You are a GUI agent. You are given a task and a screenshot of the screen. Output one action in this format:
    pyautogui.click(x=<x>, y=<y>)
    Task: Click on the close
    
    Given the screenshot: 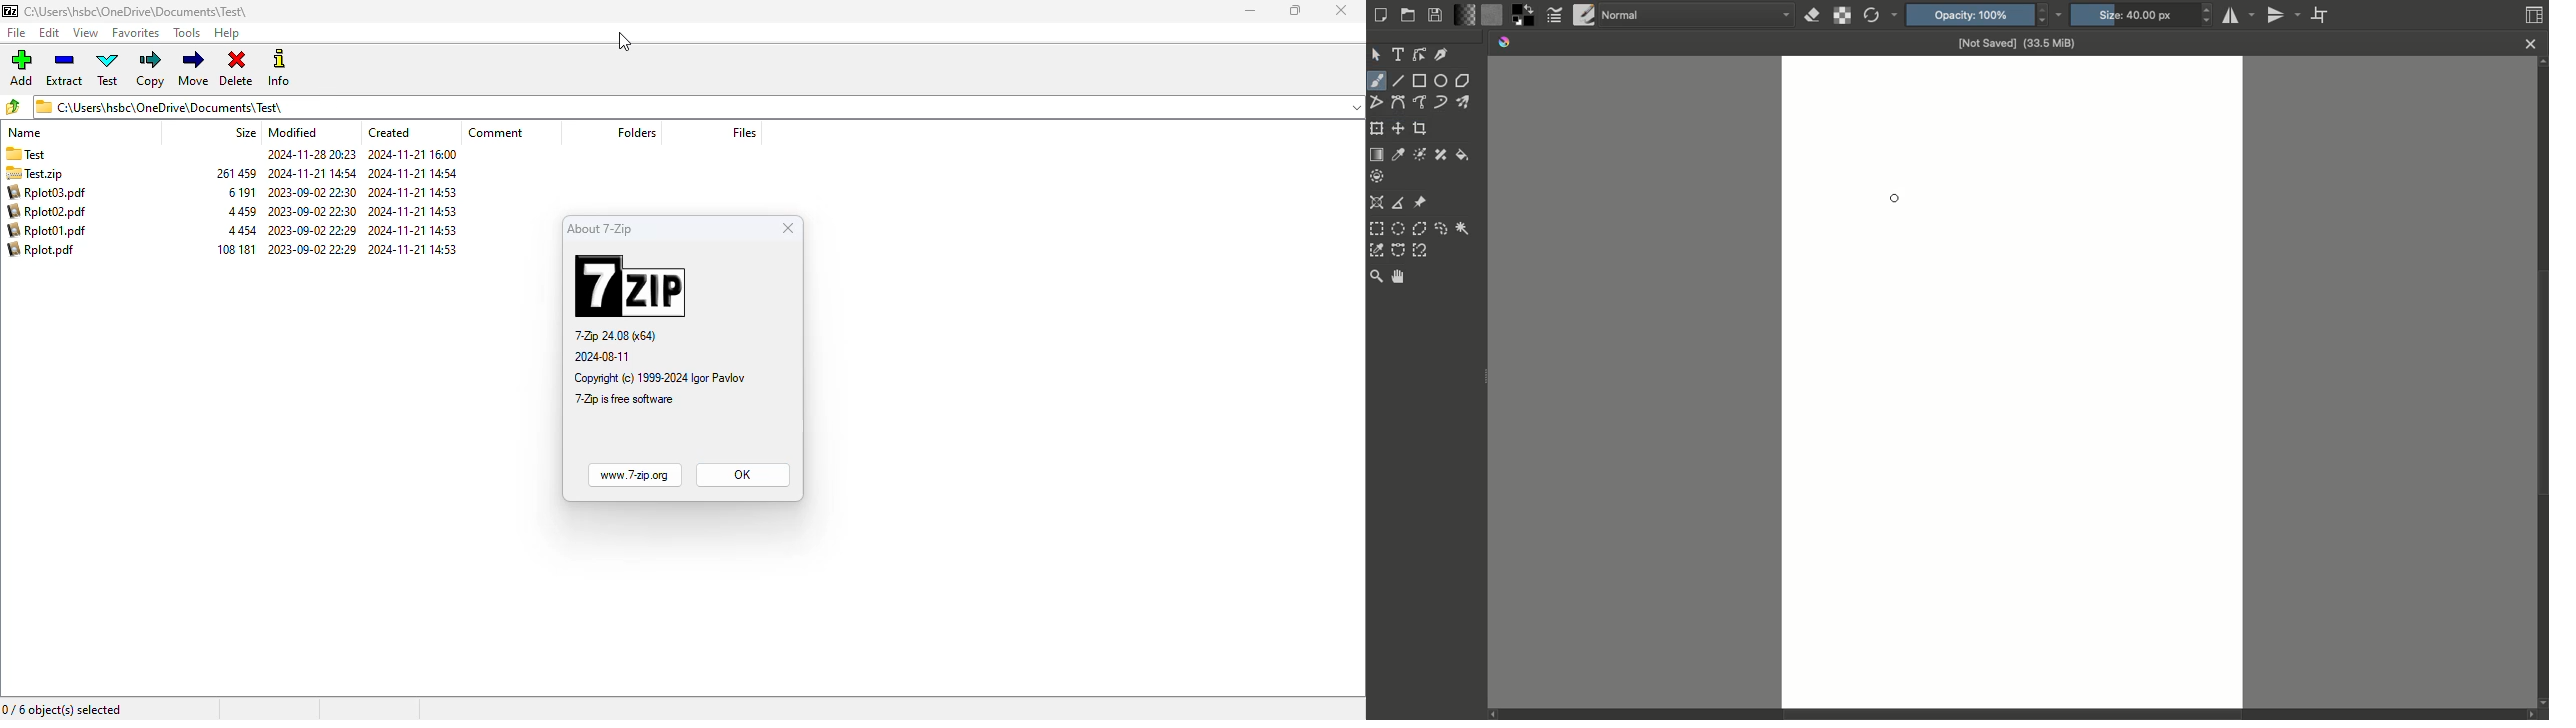 What is the action you would take?
    pyautogui.click(x=789, y=228)
    